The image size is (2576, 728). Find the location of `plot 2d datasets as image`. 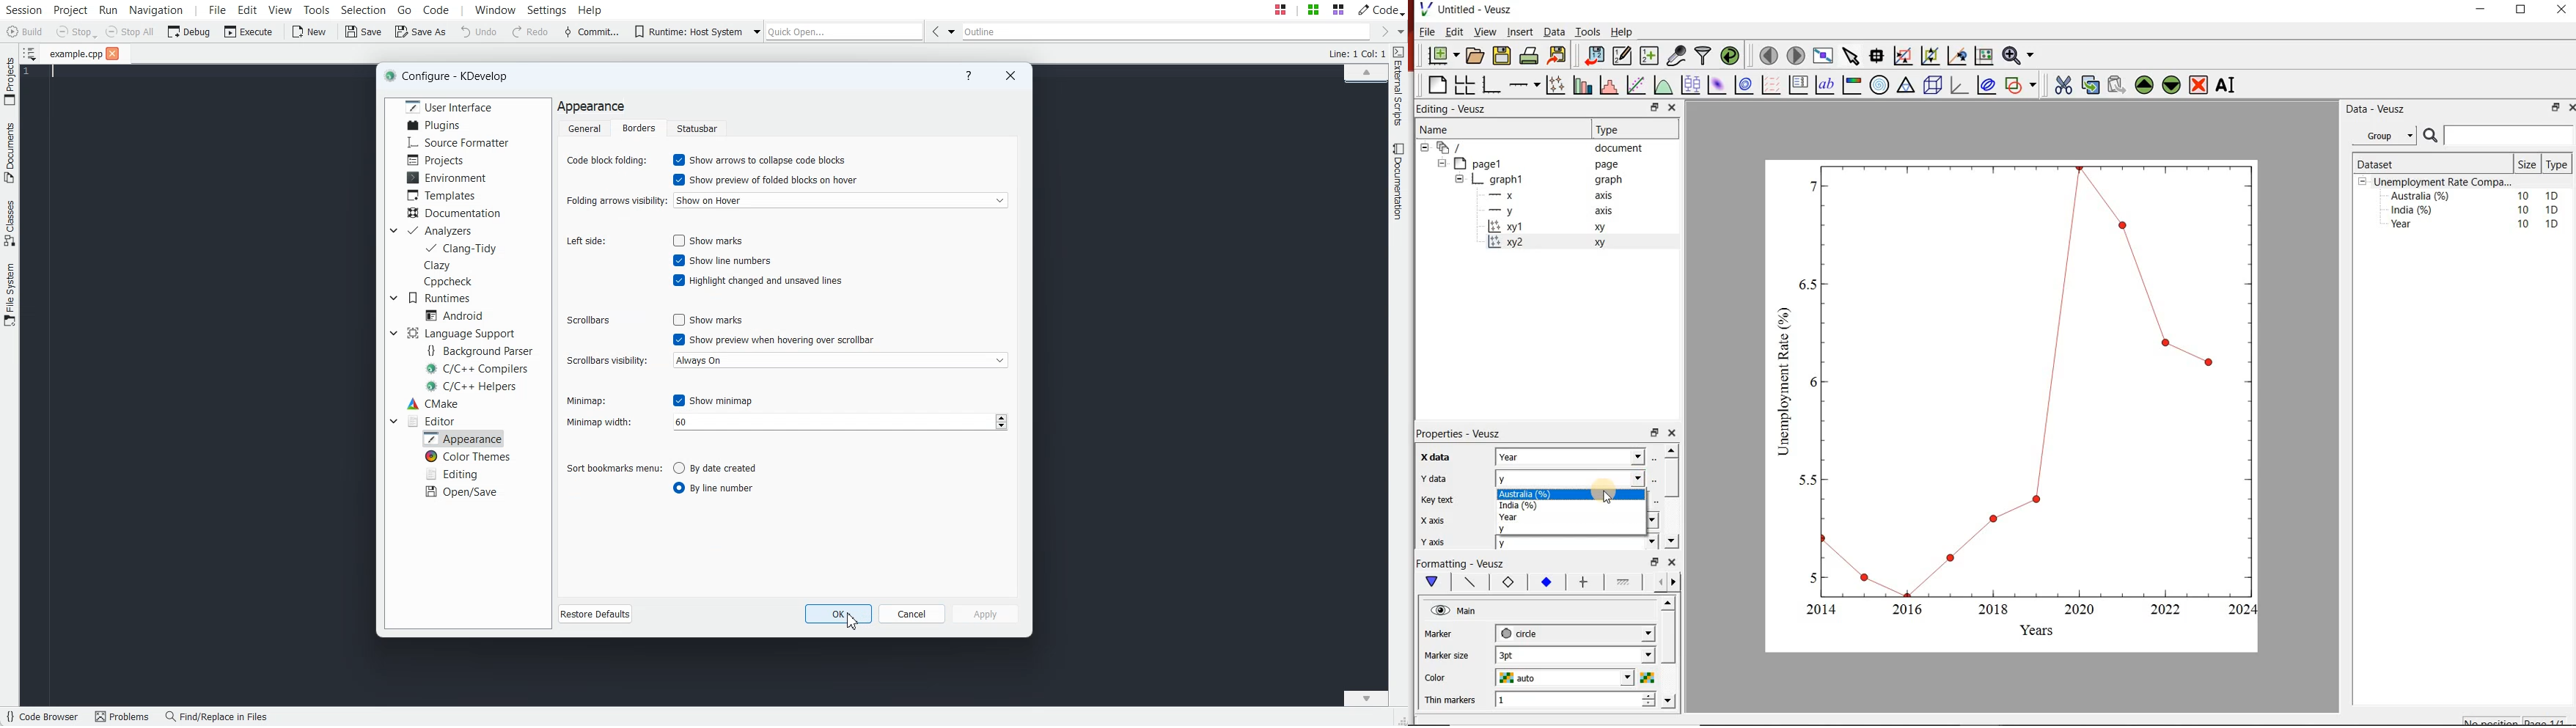

plot 2d datasets as image is located at coordinates (1717, 85).